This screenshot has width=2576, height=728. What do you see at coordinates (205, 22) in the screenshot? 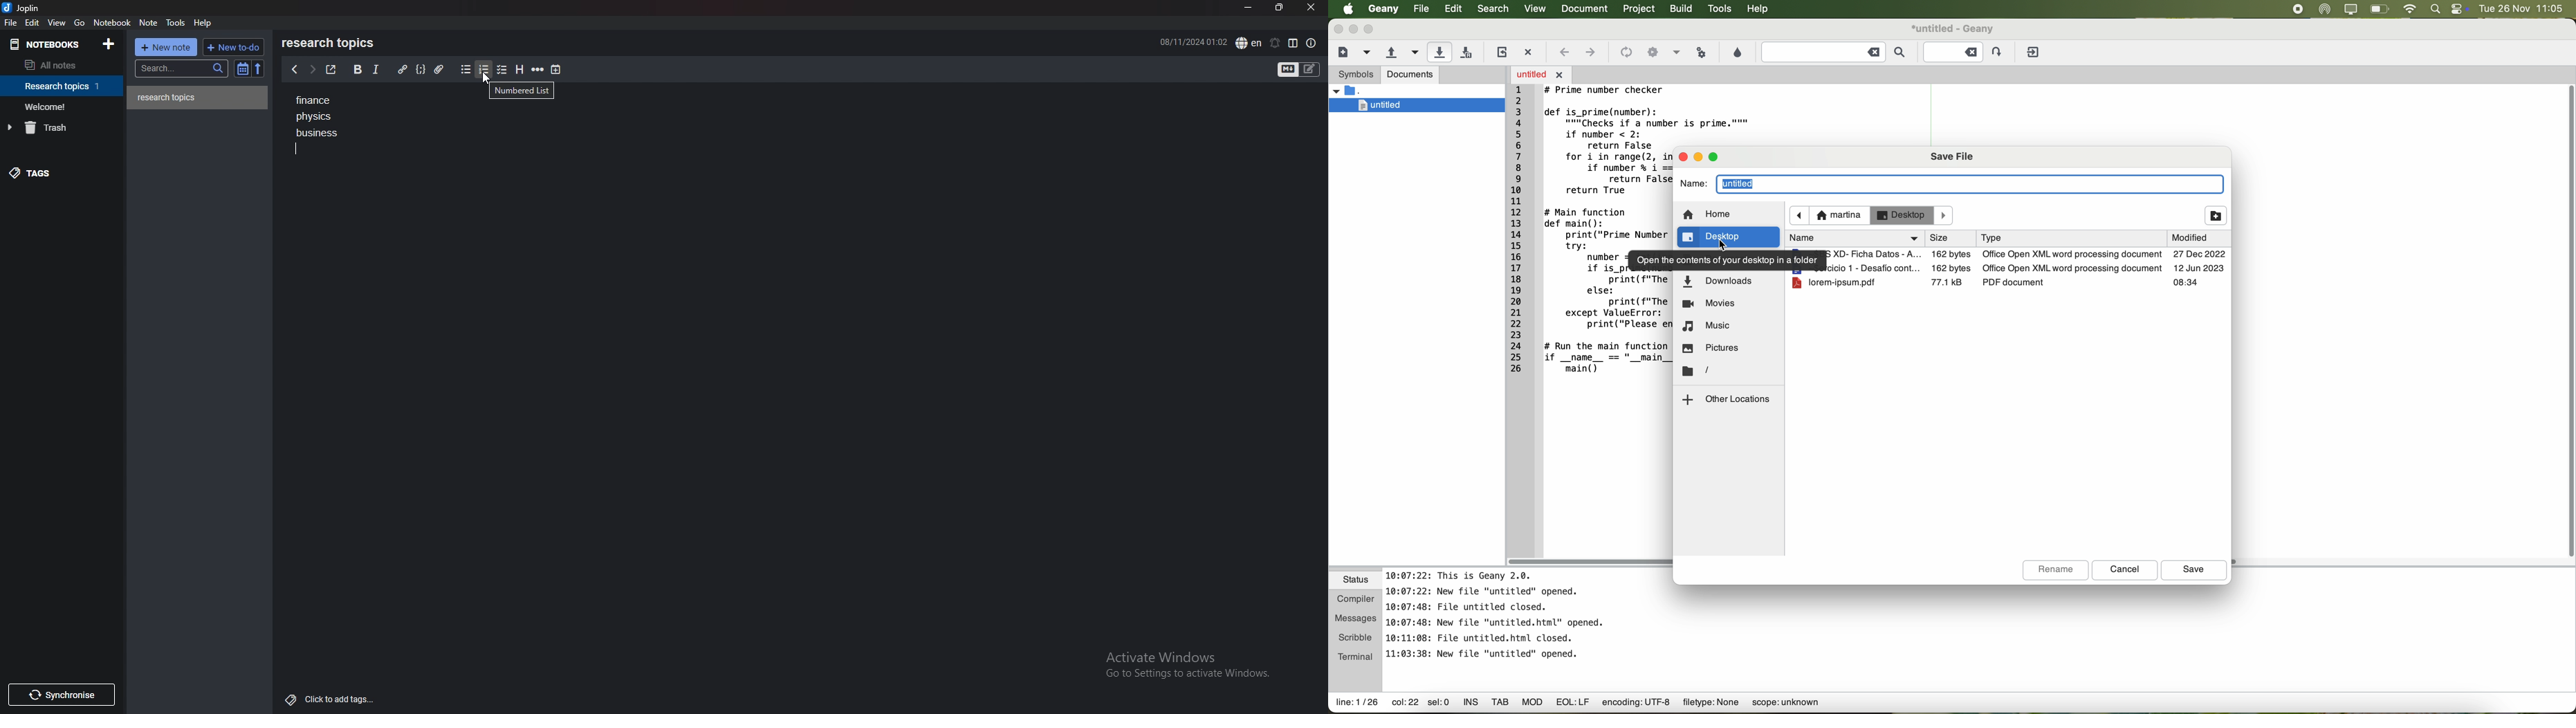
I see `help` at bounding box center [205, 22].